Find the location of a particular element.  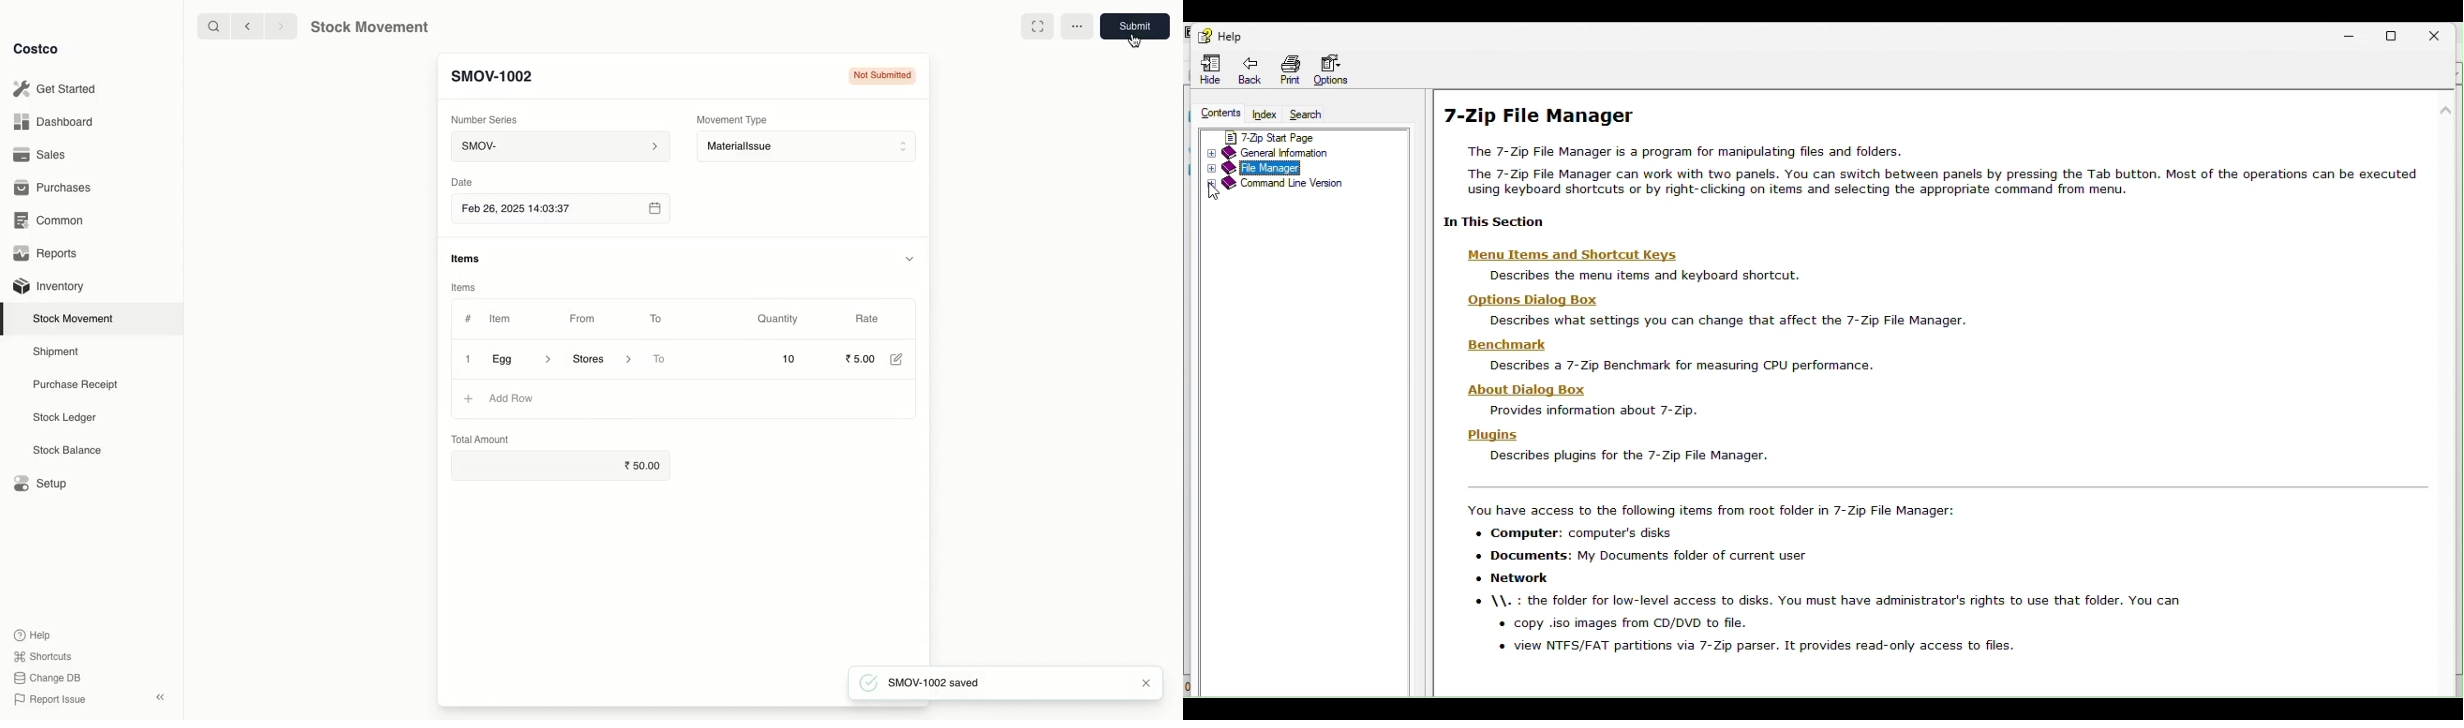

Inventory is located at coordinates (51, 287).